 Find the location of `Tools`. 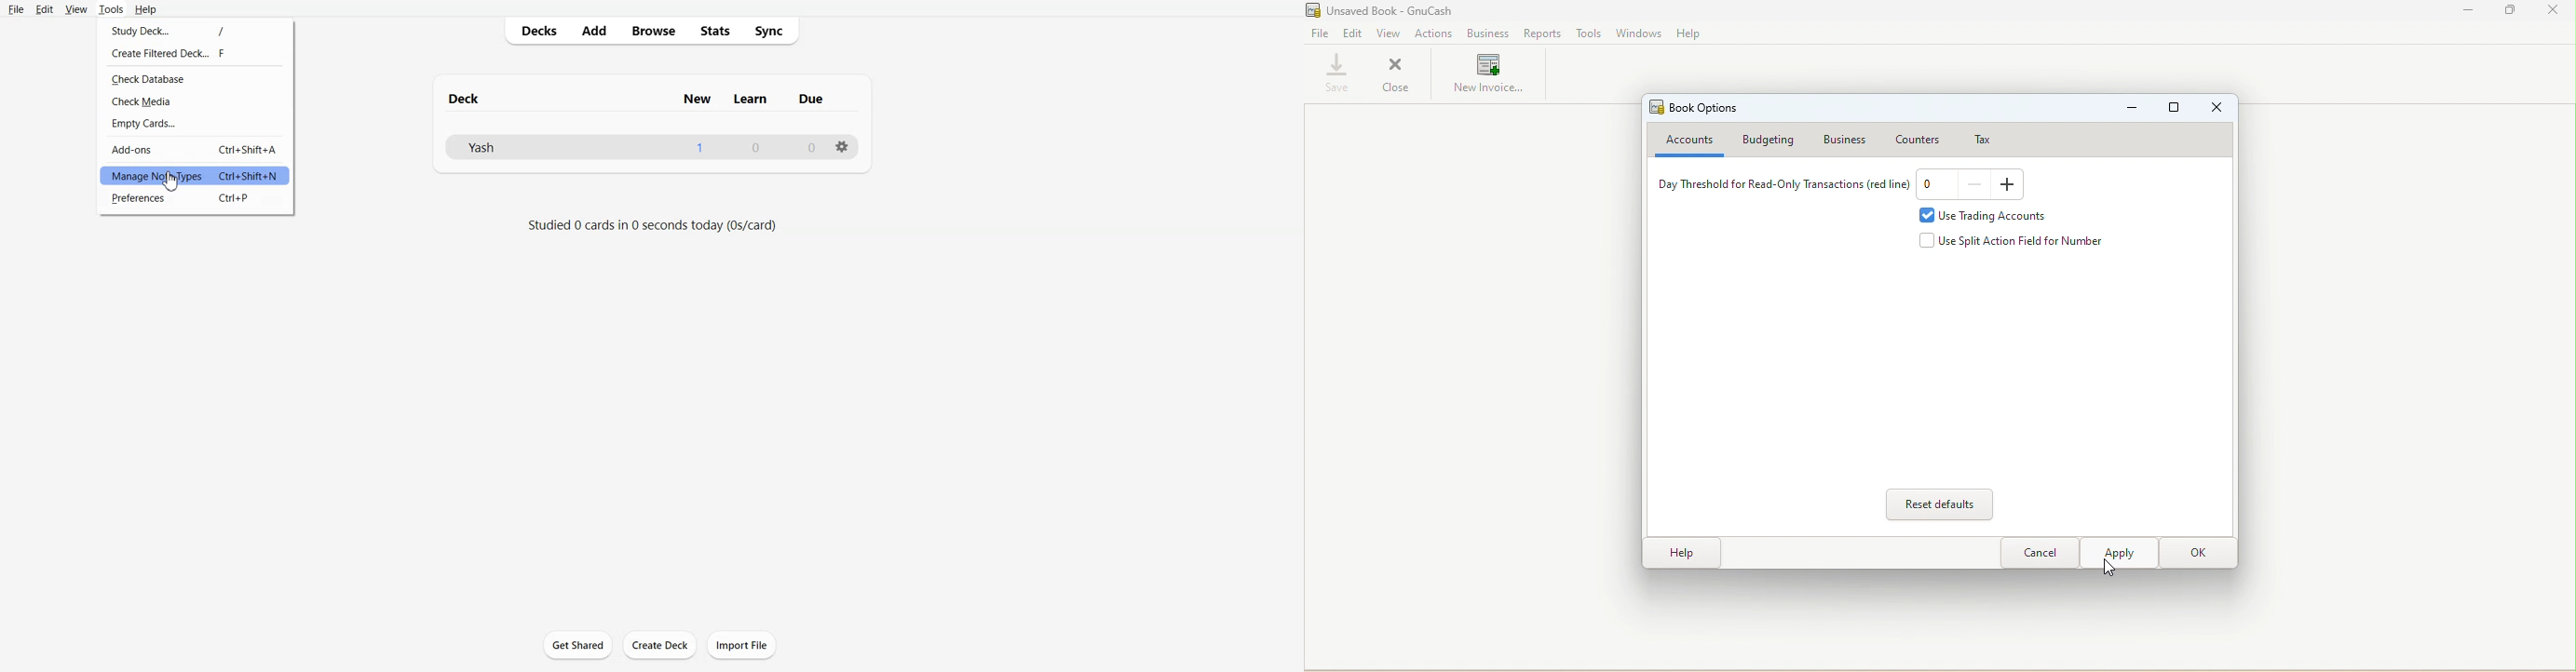

Tools is located at coordinates (111, 9).